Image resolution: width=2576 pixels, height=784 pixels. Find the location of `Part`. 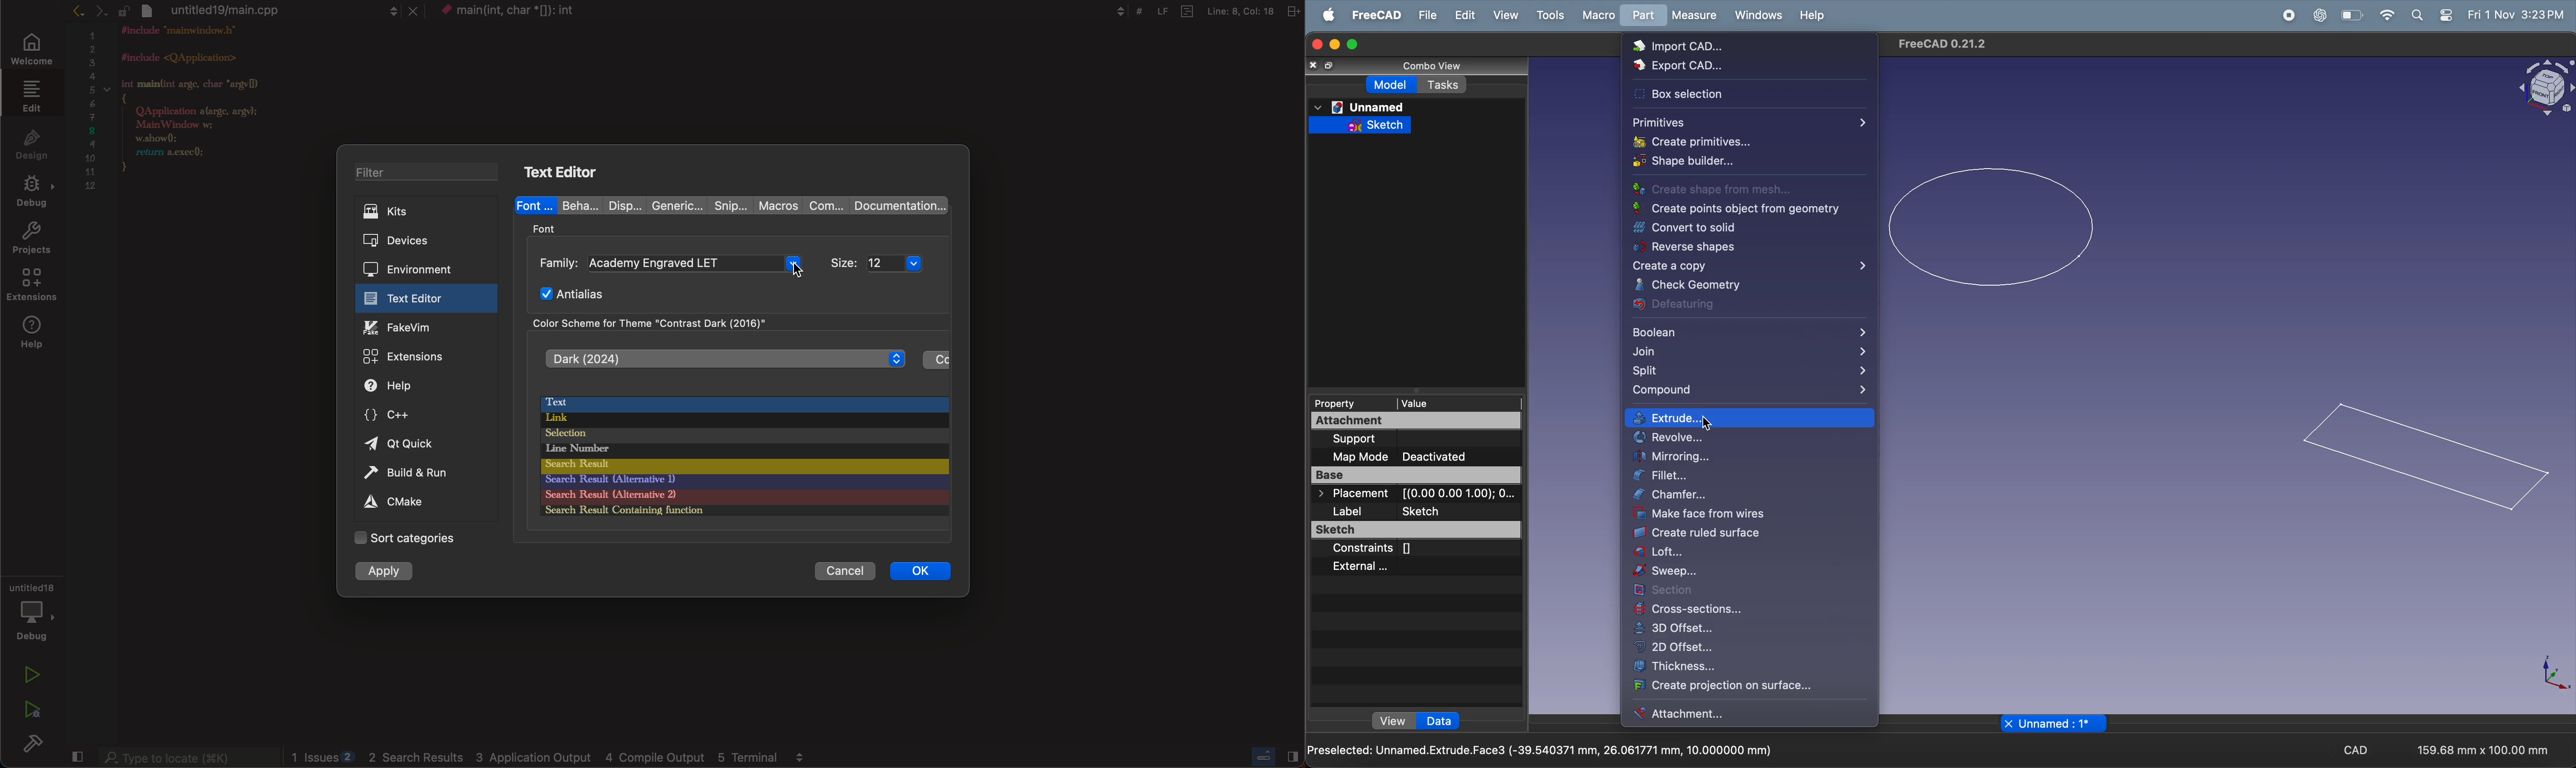

Part is located at coordinates (1640, 15).